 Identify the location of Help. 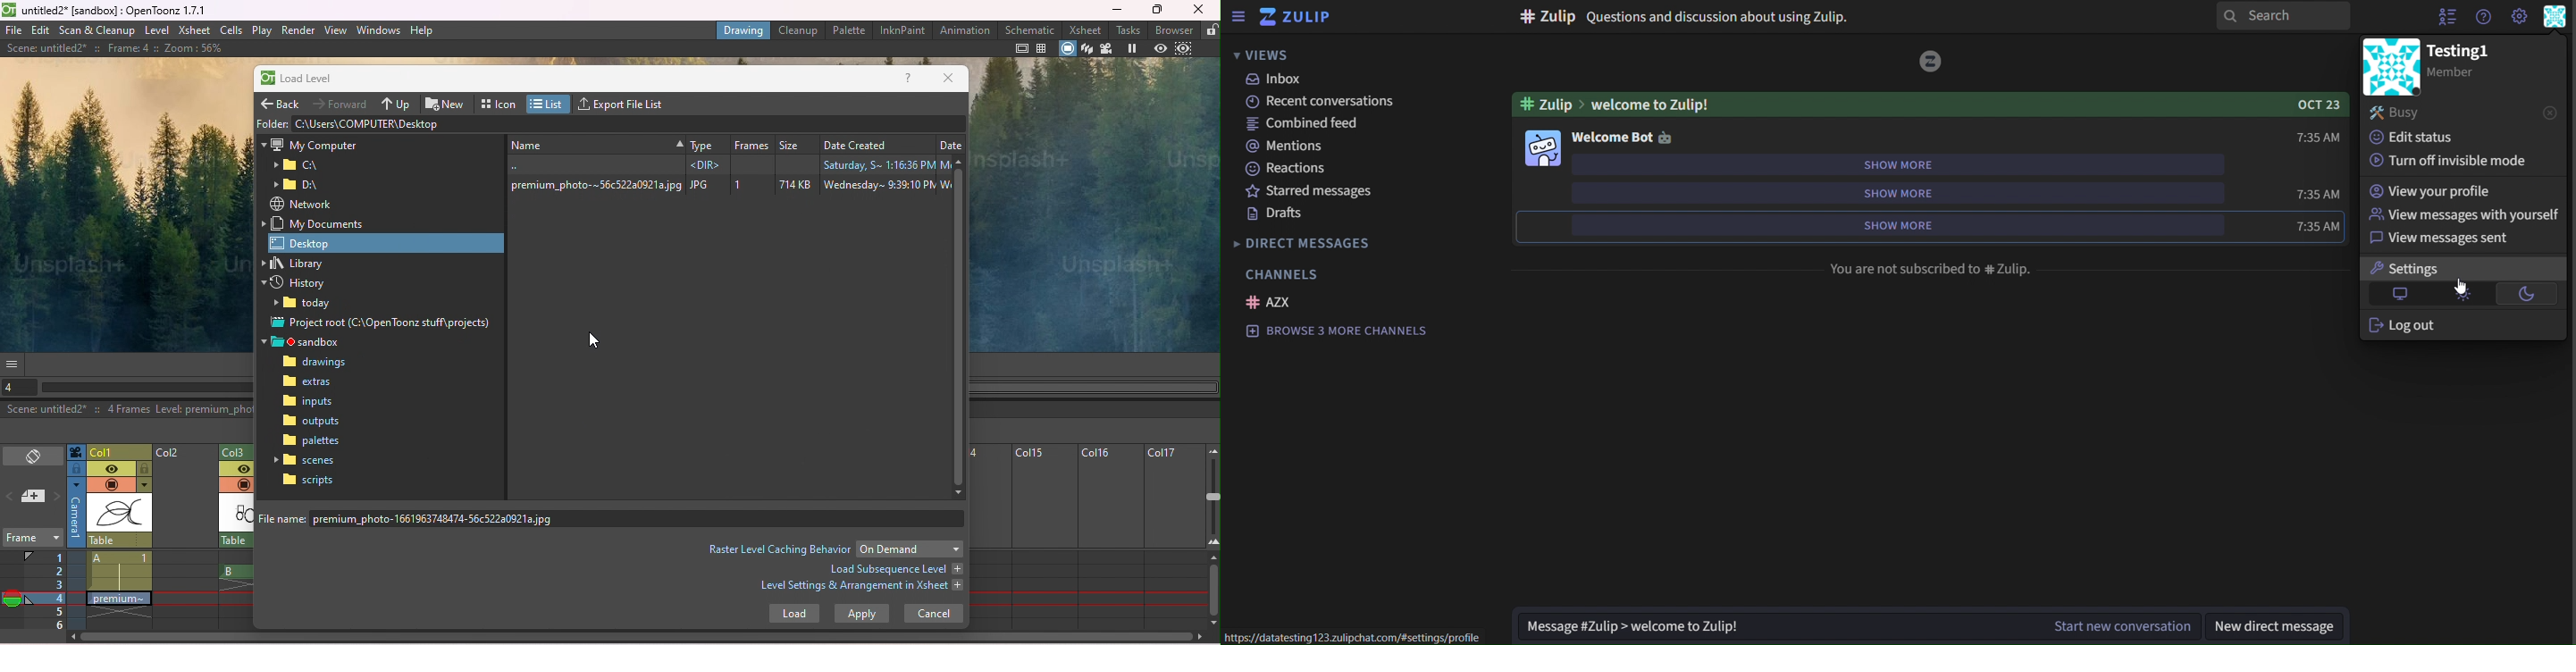
(423, 29).